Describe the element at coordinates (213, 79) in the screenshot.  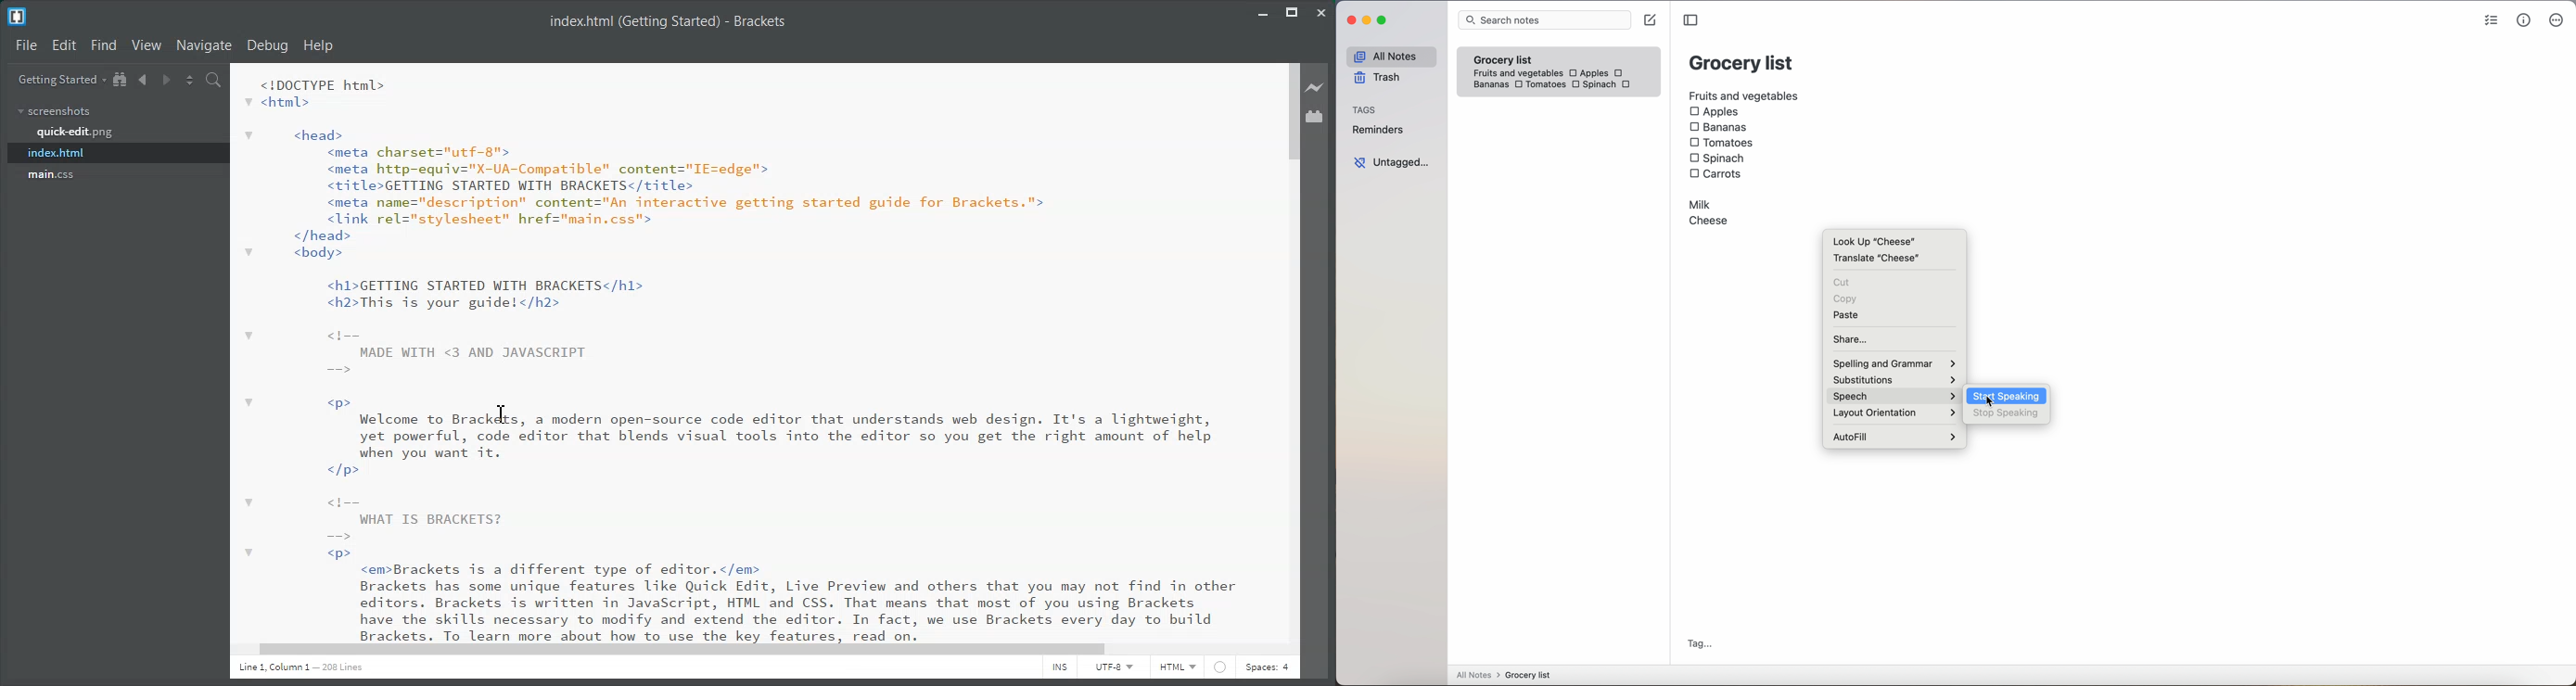
I see `Find In files` at that location.